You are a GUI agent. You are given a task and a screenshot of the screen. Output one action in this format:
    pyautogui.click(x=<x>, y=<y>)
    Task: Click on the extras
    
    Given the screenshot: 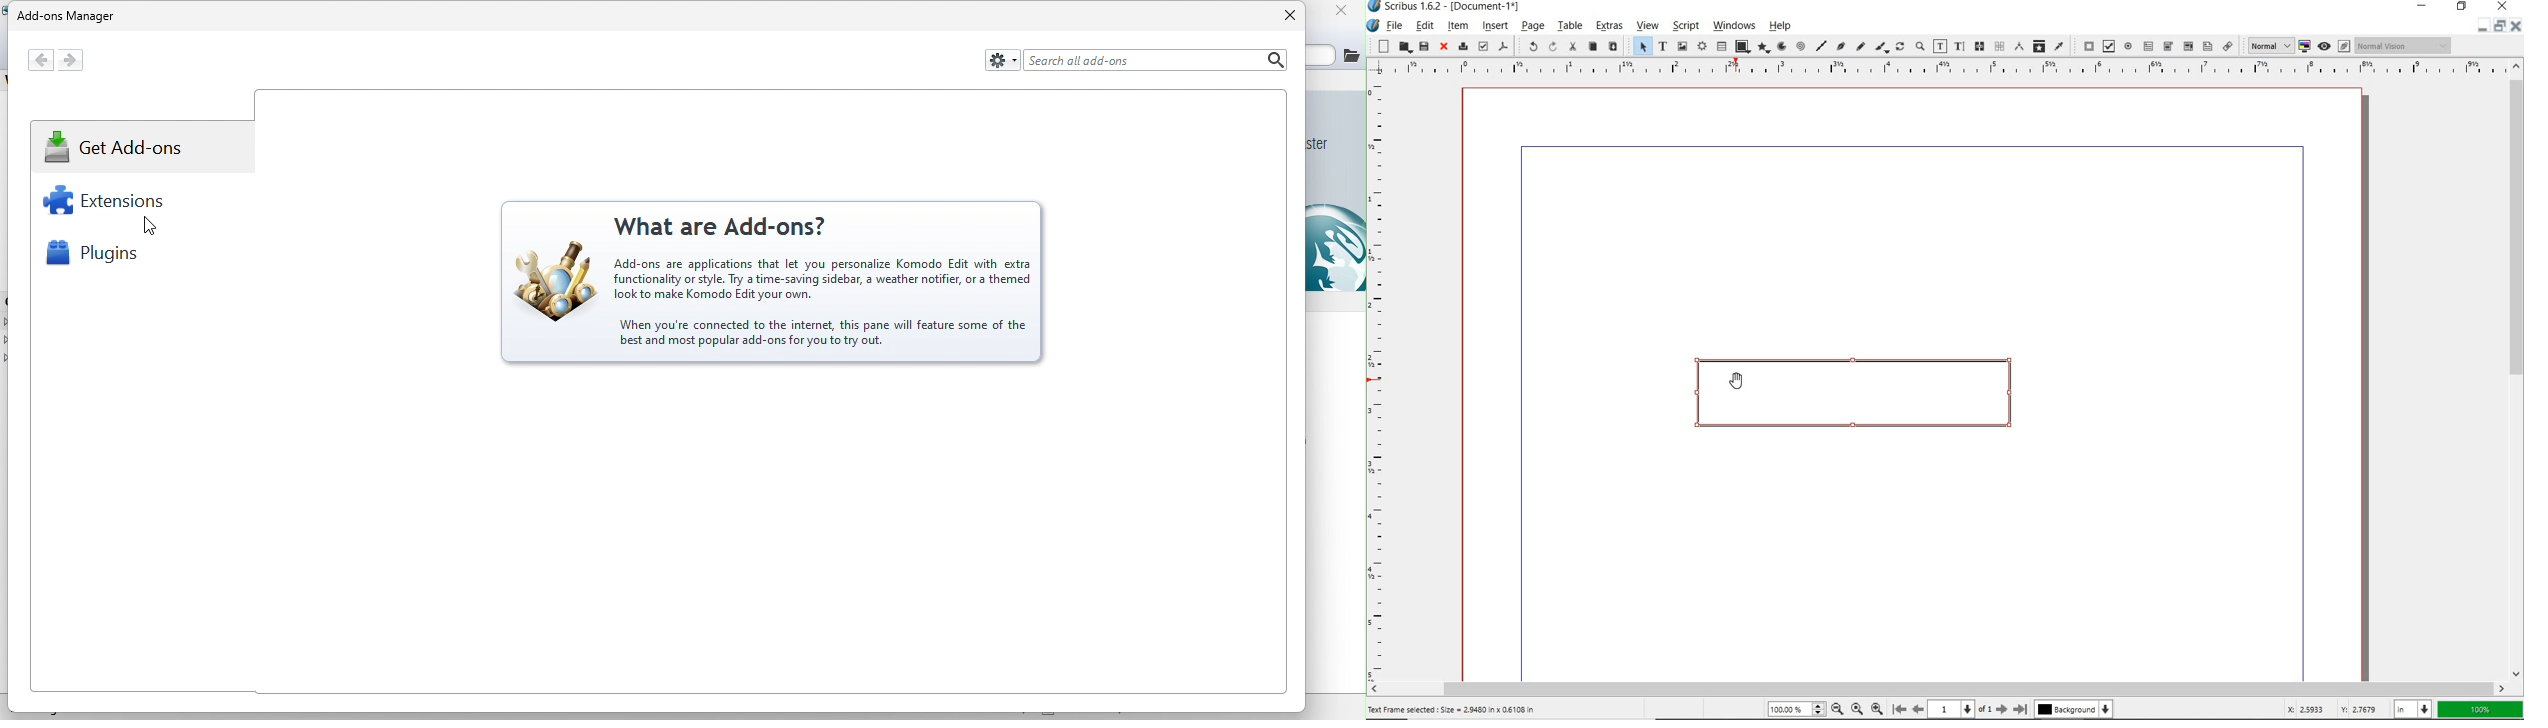 What is the action you would take?
    pyautogui.click(x=1609, y=28)
    